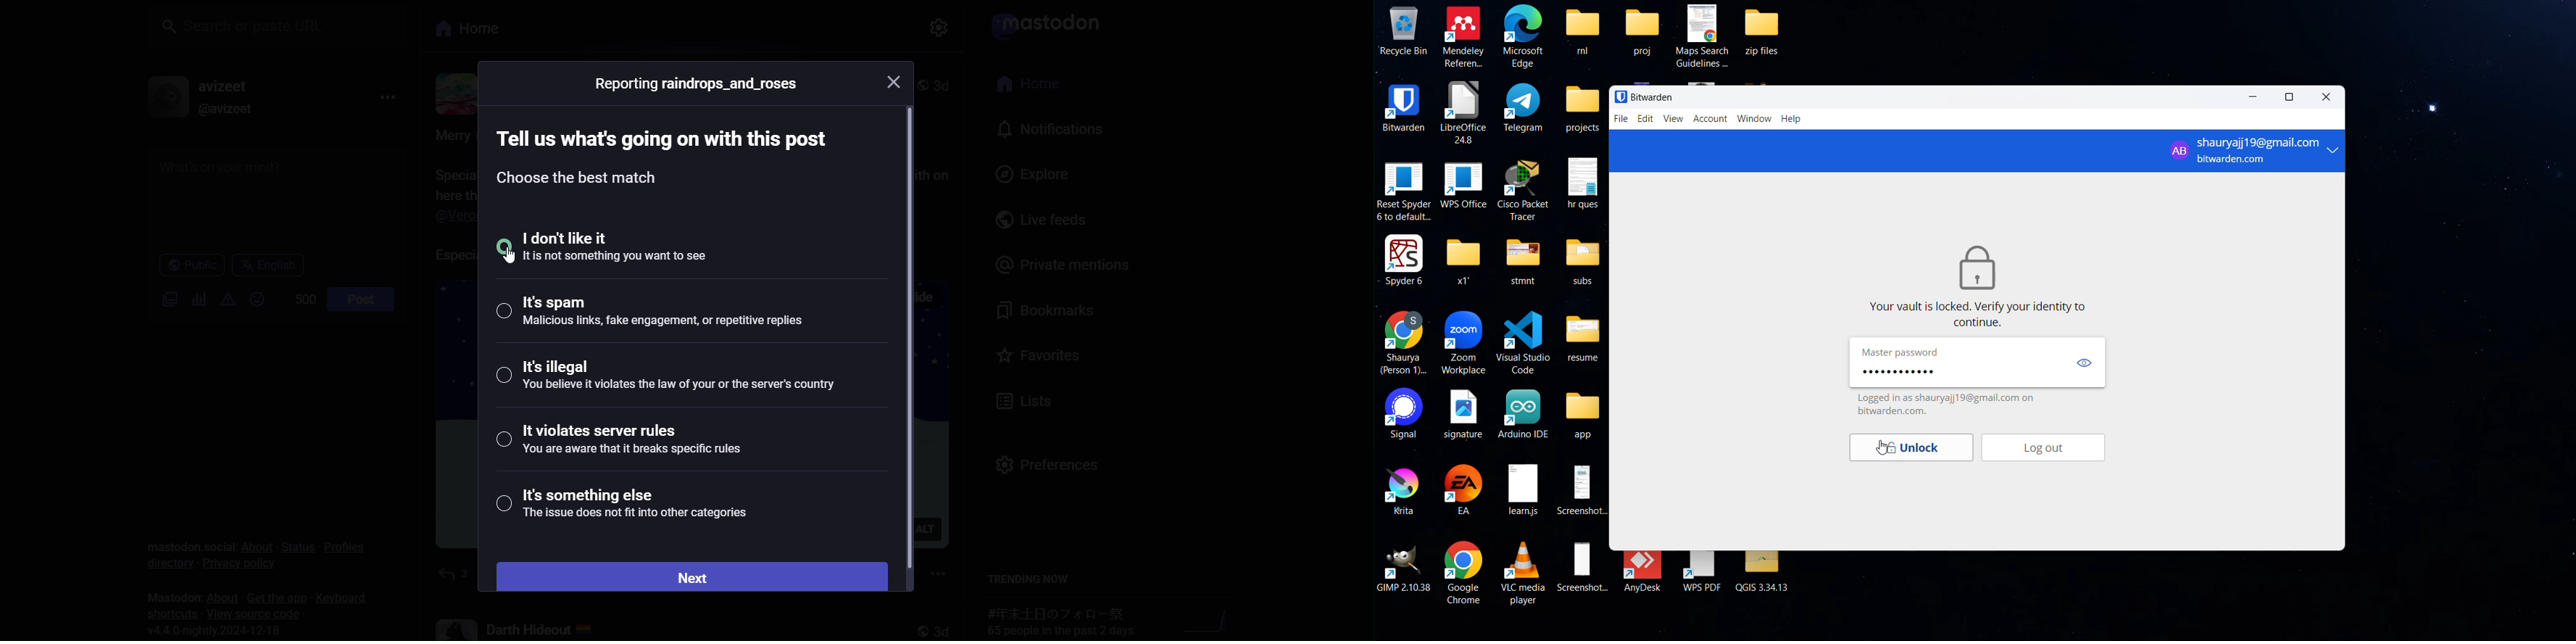 The height and width of the screenshot is (644, 2576). What do you see at coordinates (1463, 573) in the screenshot?
I see `Google Chrome` at bounding box center [1463, 573].